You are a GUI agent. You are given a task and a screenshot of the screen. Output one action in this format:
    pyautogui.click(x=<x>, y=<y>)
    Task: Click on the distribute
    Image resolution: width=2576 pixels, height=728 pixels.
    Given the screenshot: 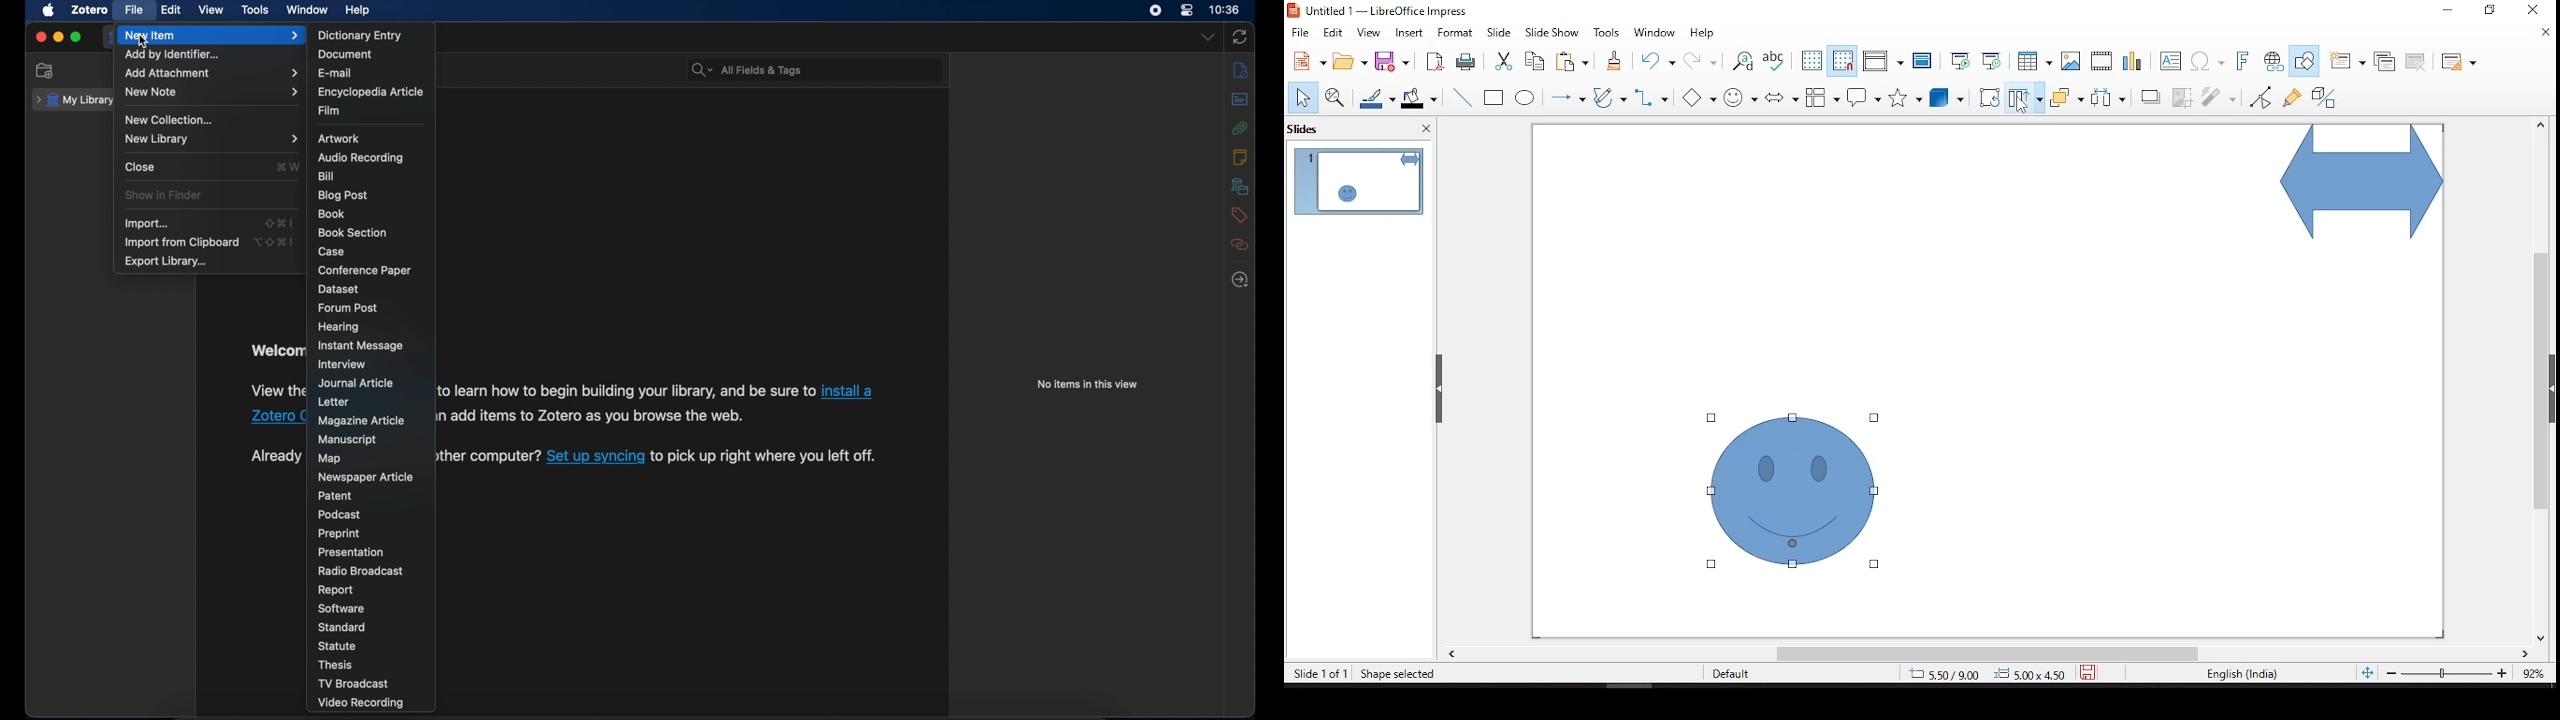 What is the action you would take?
    pyautogui.click(x=2104, y=96)
    